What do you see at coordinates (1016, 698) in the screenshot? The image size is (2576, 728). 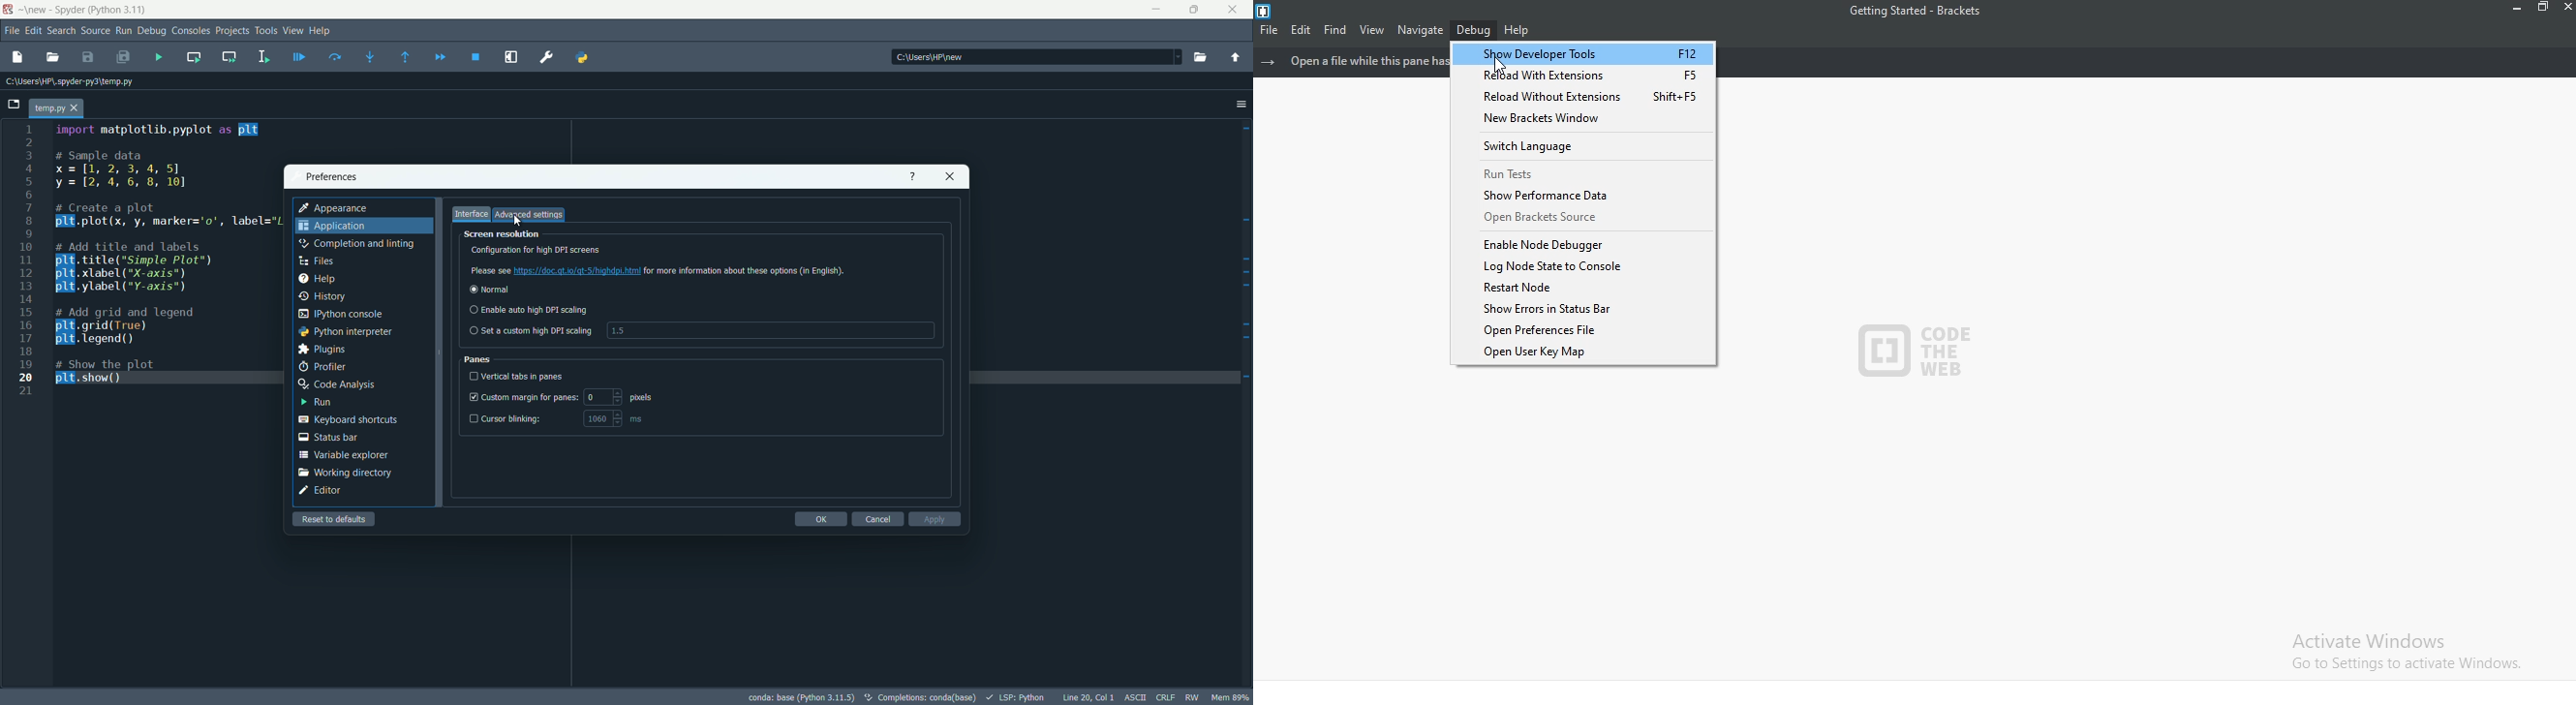 I see `LSP:Python` at bounding box center [1016, 698].